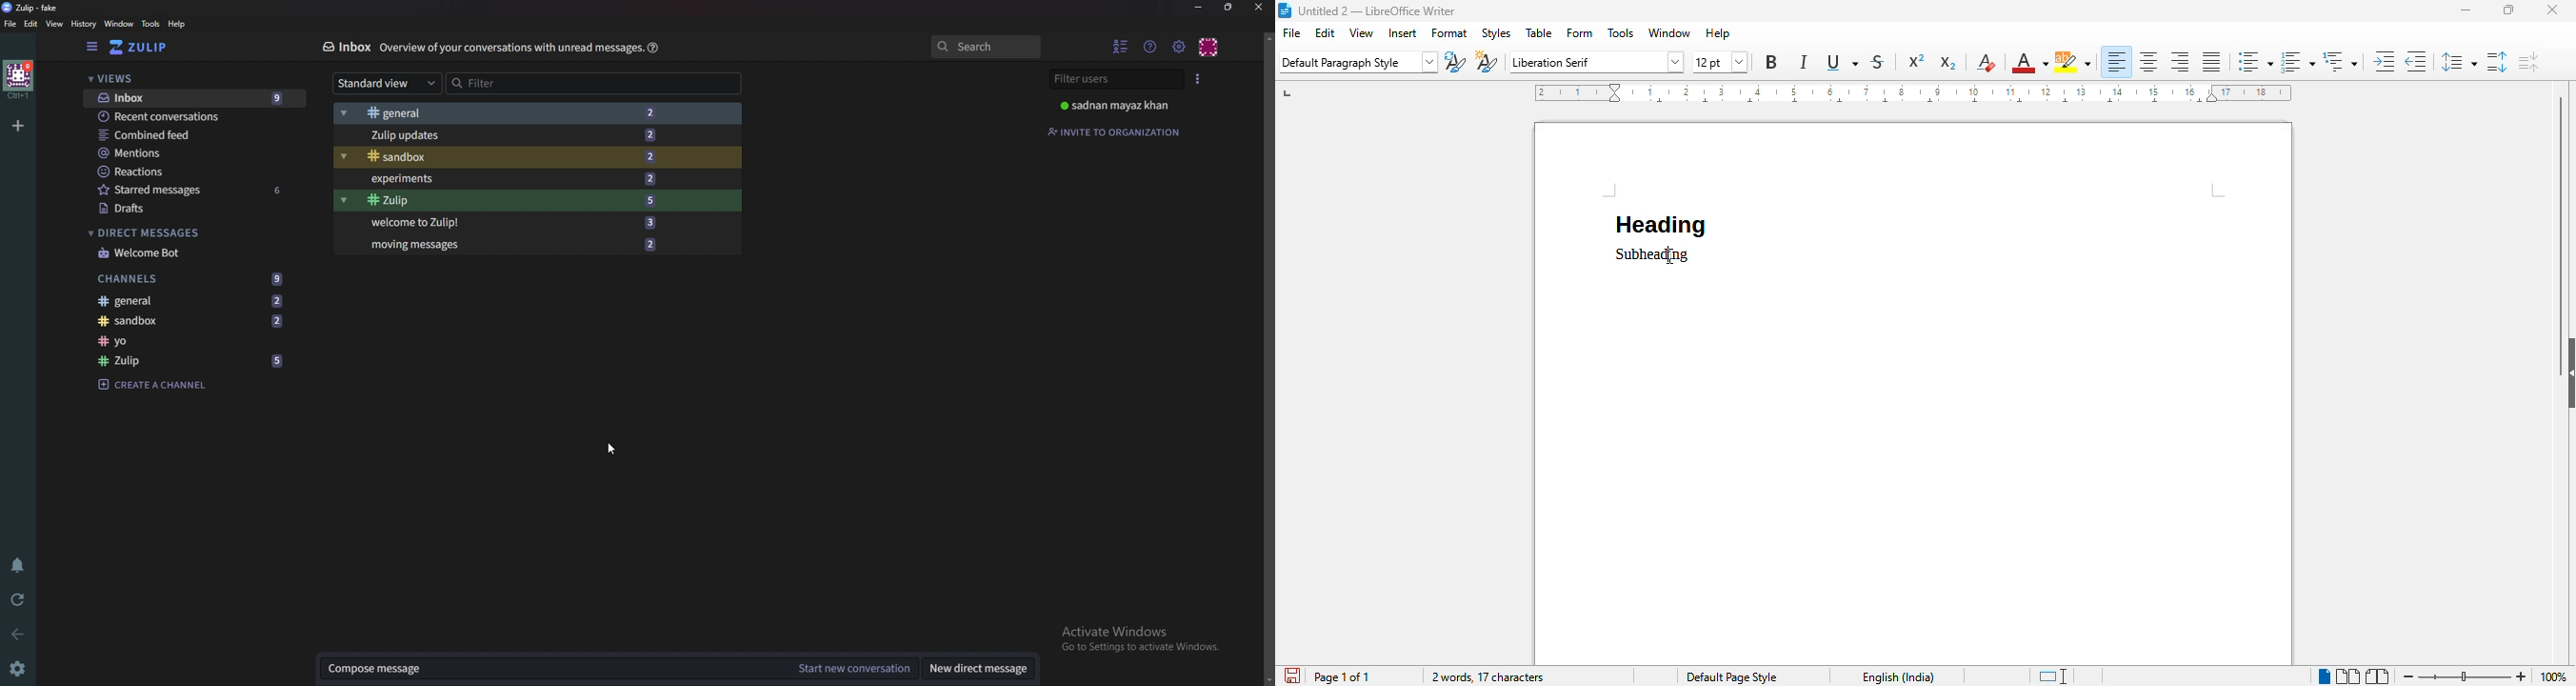  I want to click on window, so click(119, 23).